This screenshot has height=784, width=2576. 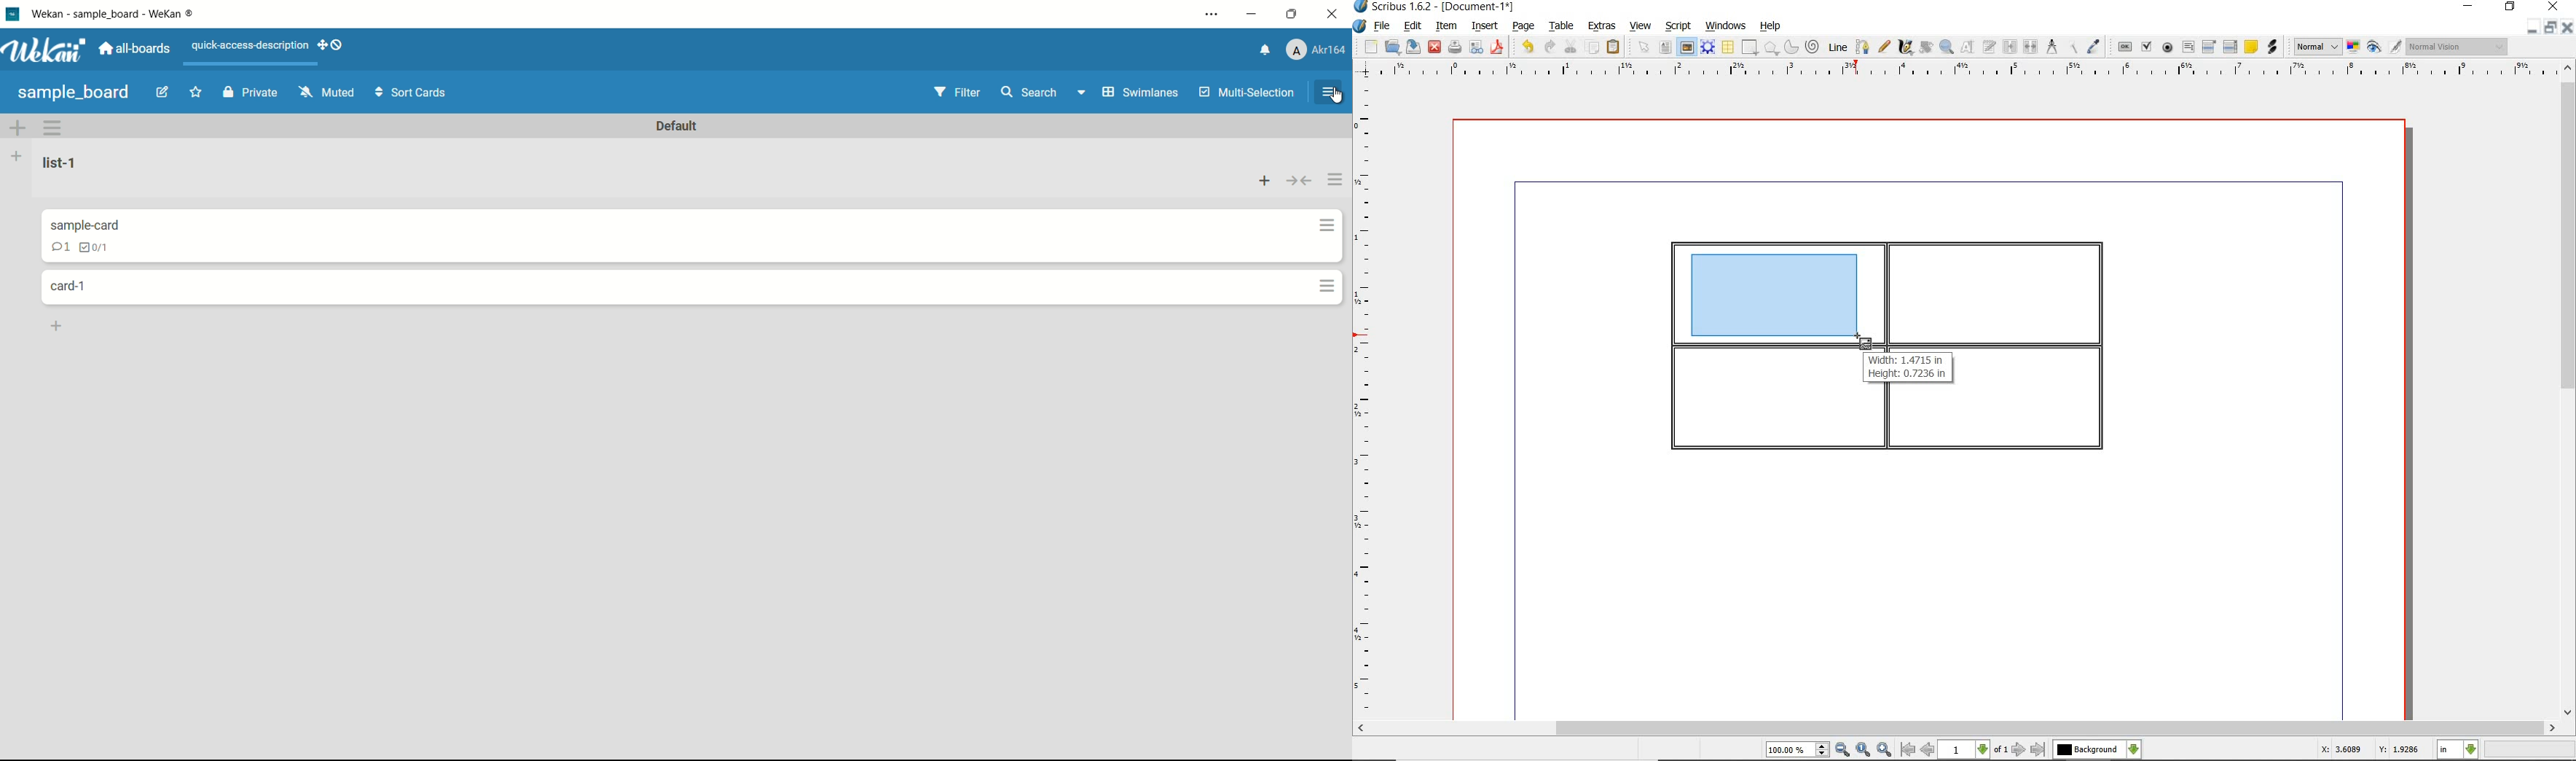 I want to click on Width: 1.4715 in Height: 0.7236 in, so click(x=1909, y=367).